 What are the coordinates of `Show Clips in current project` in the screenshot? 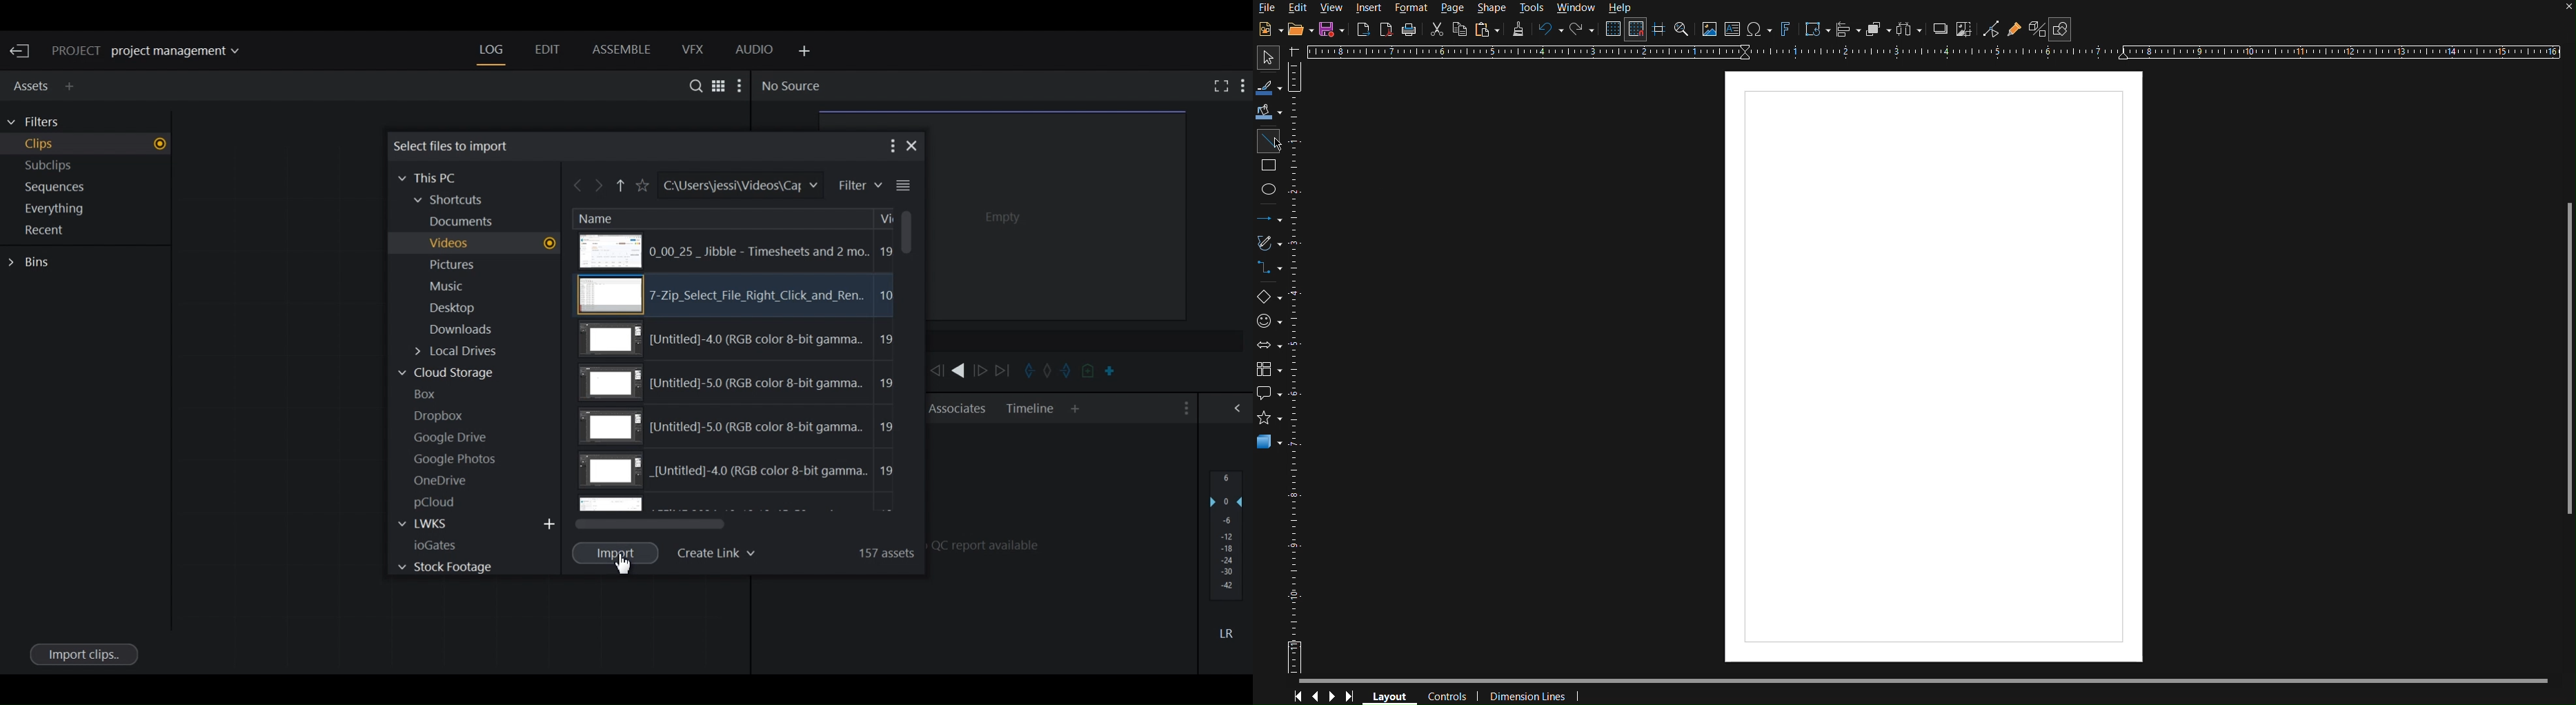 It's located at (87, 146).